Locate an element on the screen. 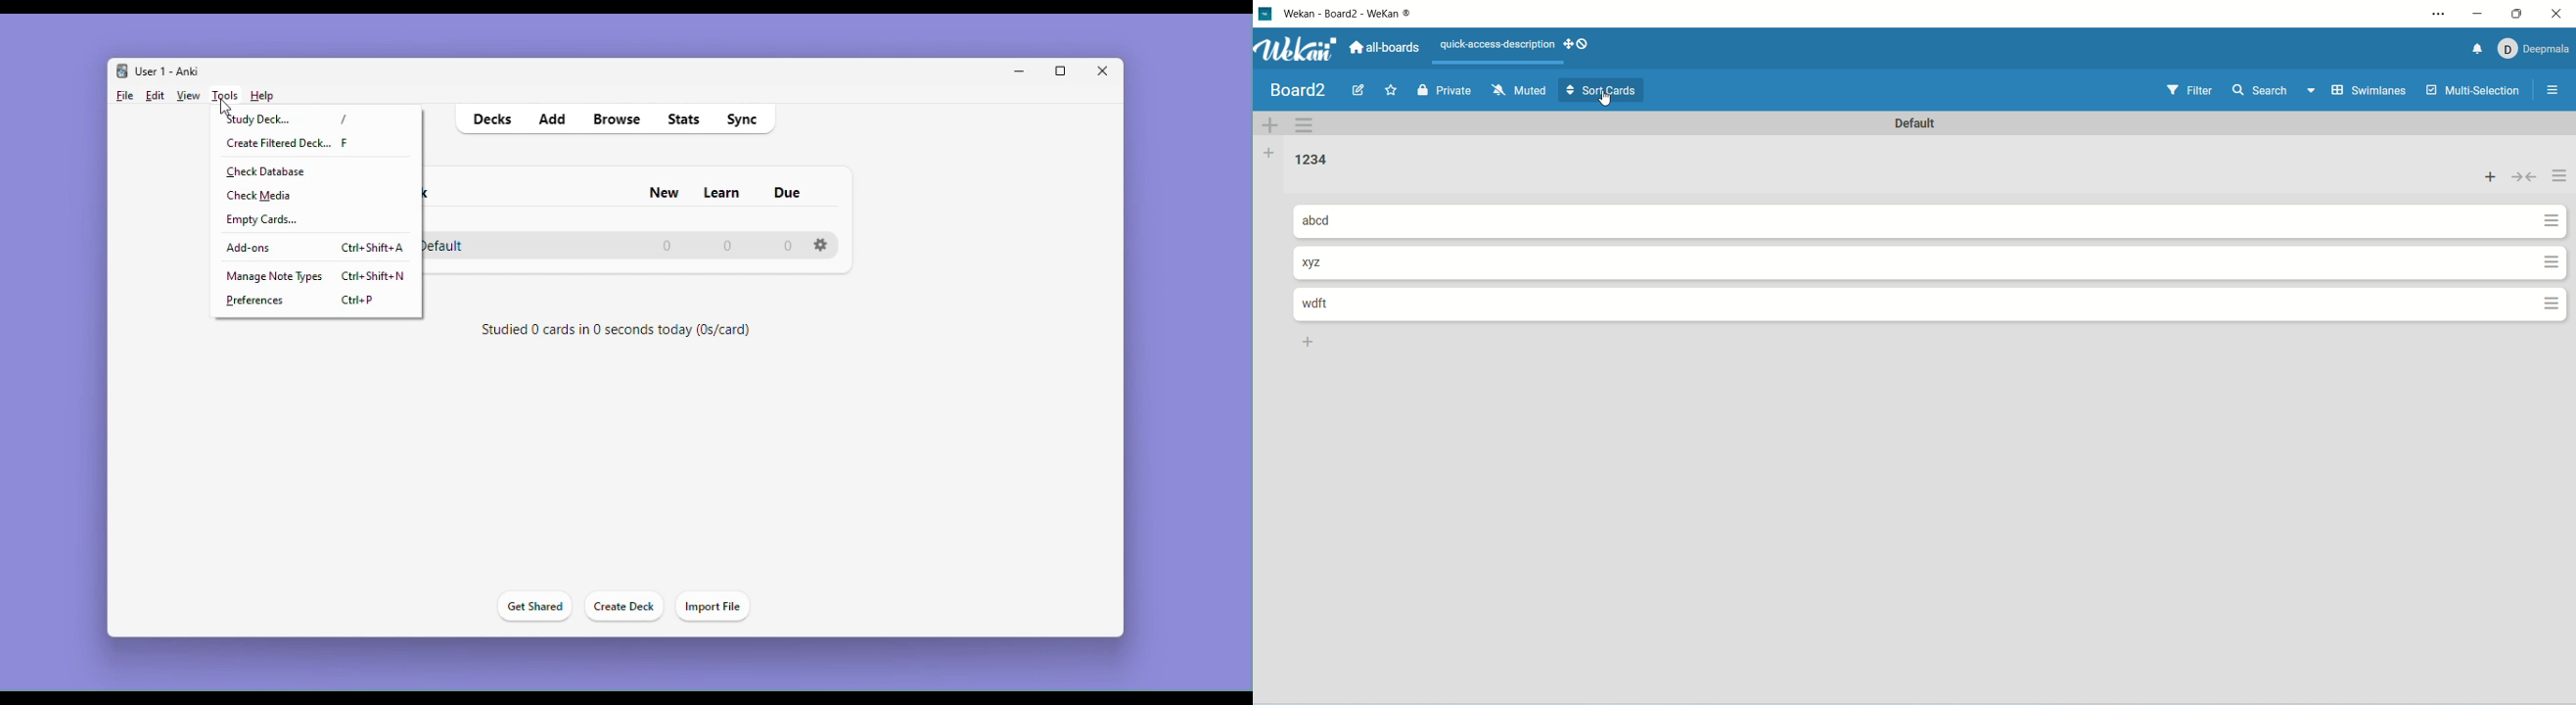  View is located at coordinates (188, 96).